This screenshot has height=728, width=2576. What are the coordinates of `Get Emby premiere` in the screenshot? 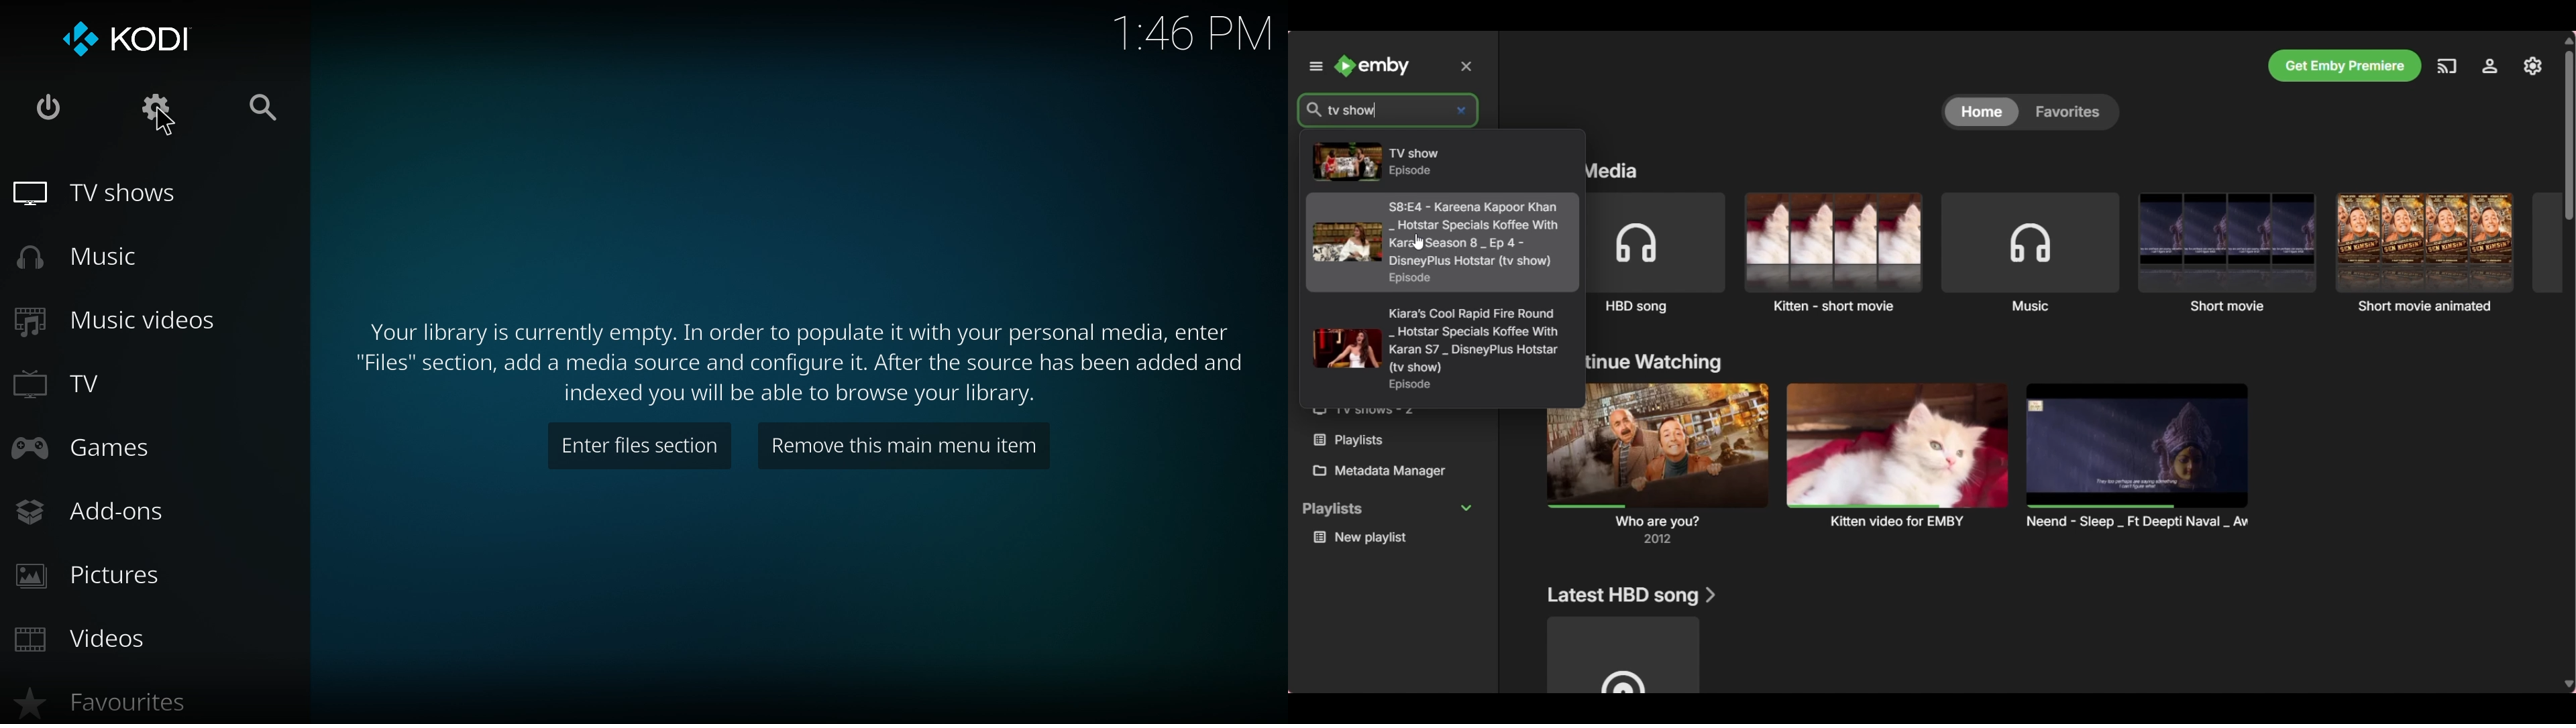 It's located at (2345, 66).